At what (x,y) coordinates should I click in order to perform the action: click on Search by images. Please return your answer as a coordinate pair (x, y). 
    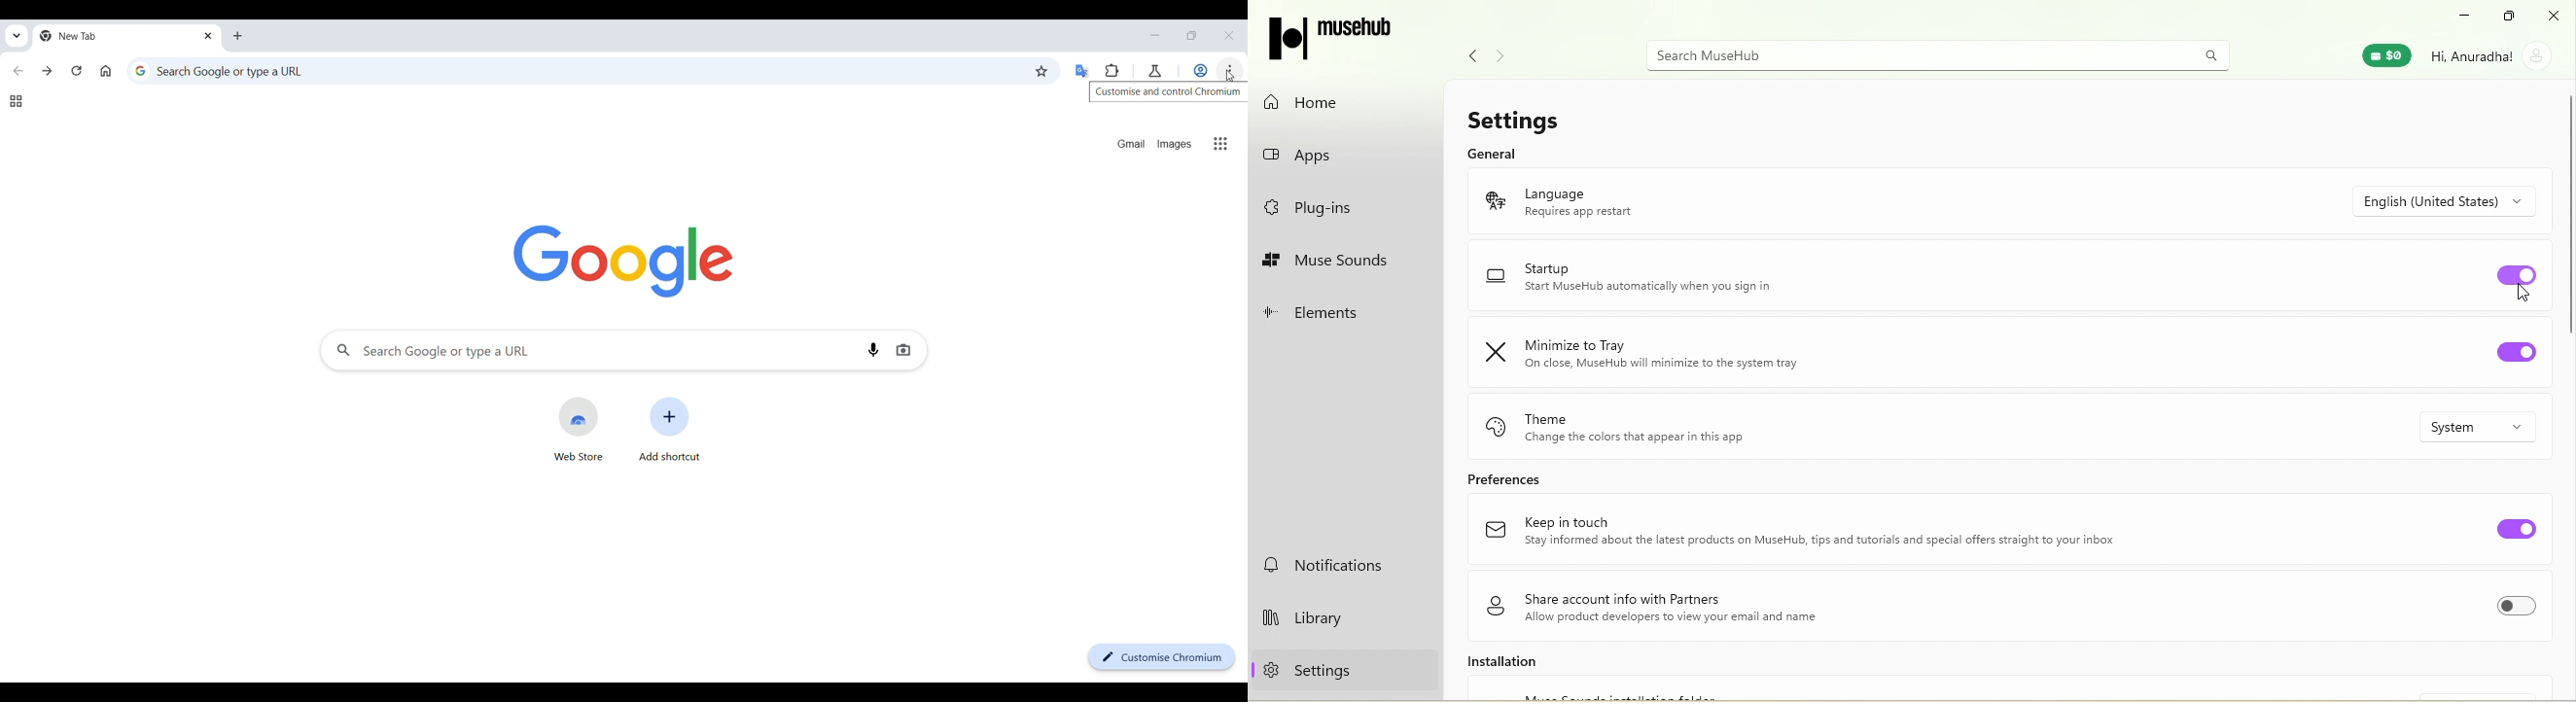
    Looking at the image, I should click on (904, 349).